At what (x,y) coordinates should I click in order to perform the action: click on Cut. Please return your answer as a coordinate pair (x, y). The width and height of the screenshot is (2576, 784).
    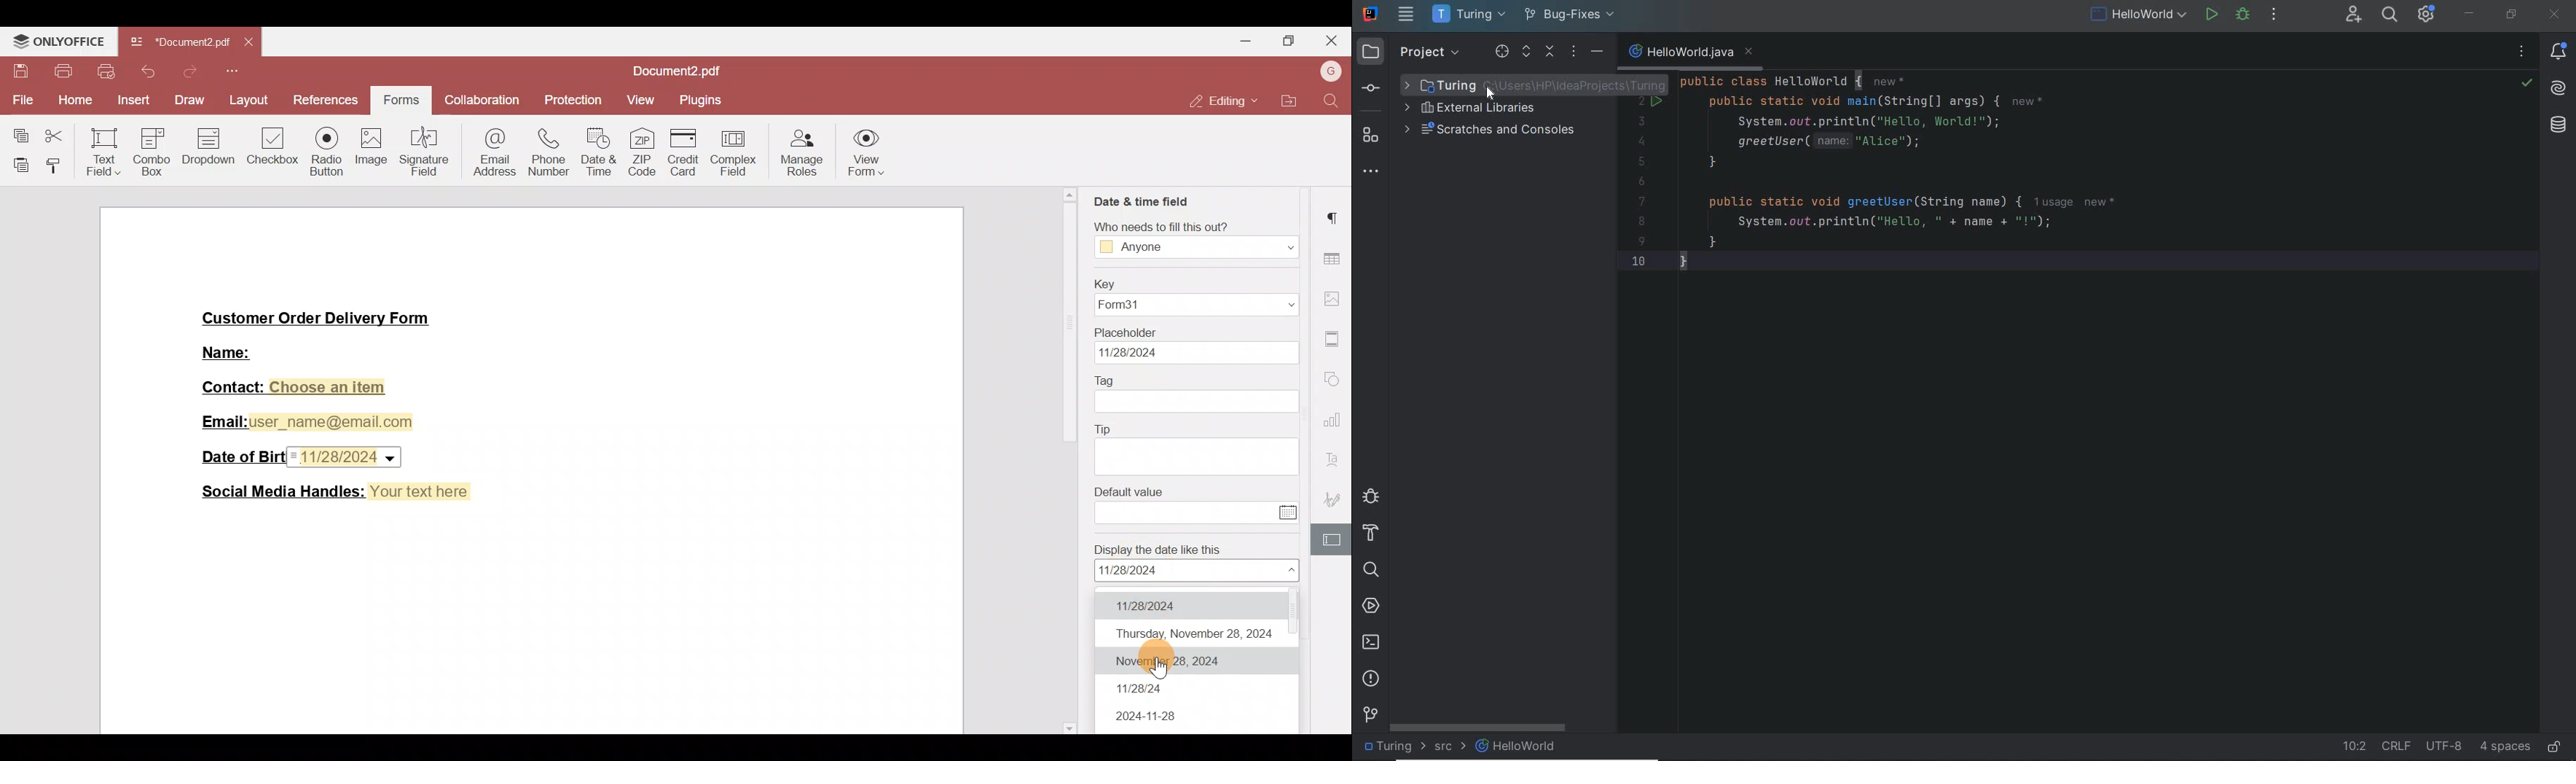
    Looking at the image, I should click on (58, 133).